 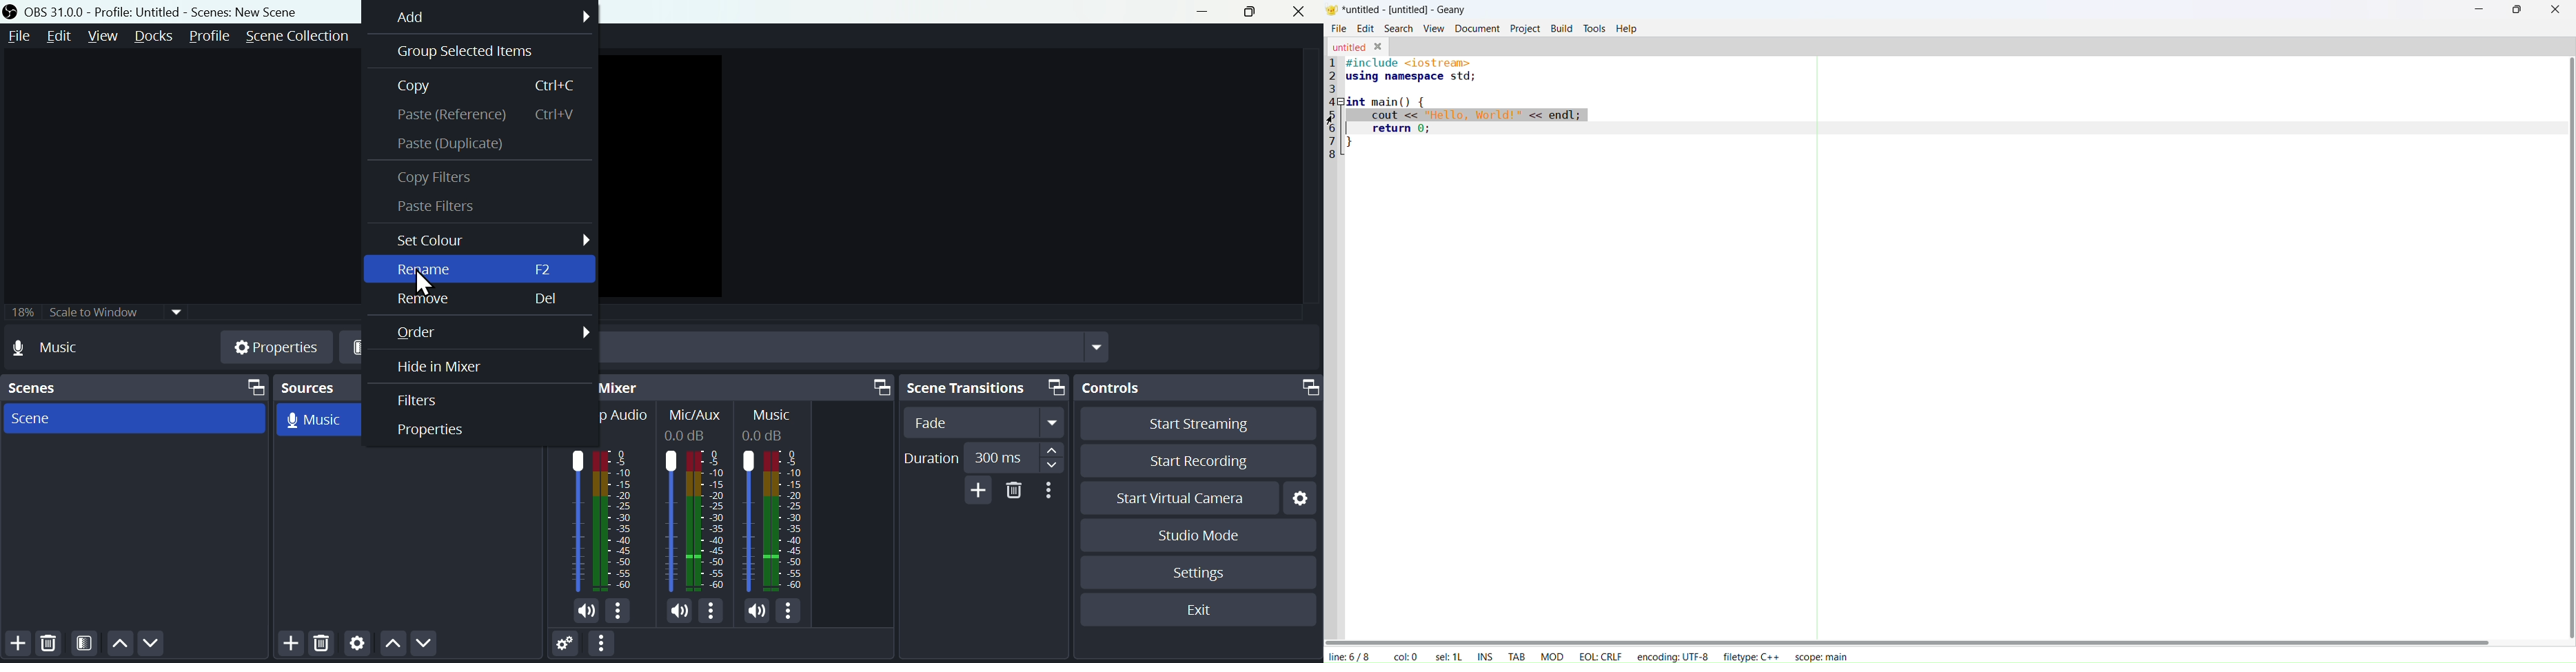 I want to click on More options, so click(x=1051, y=491).